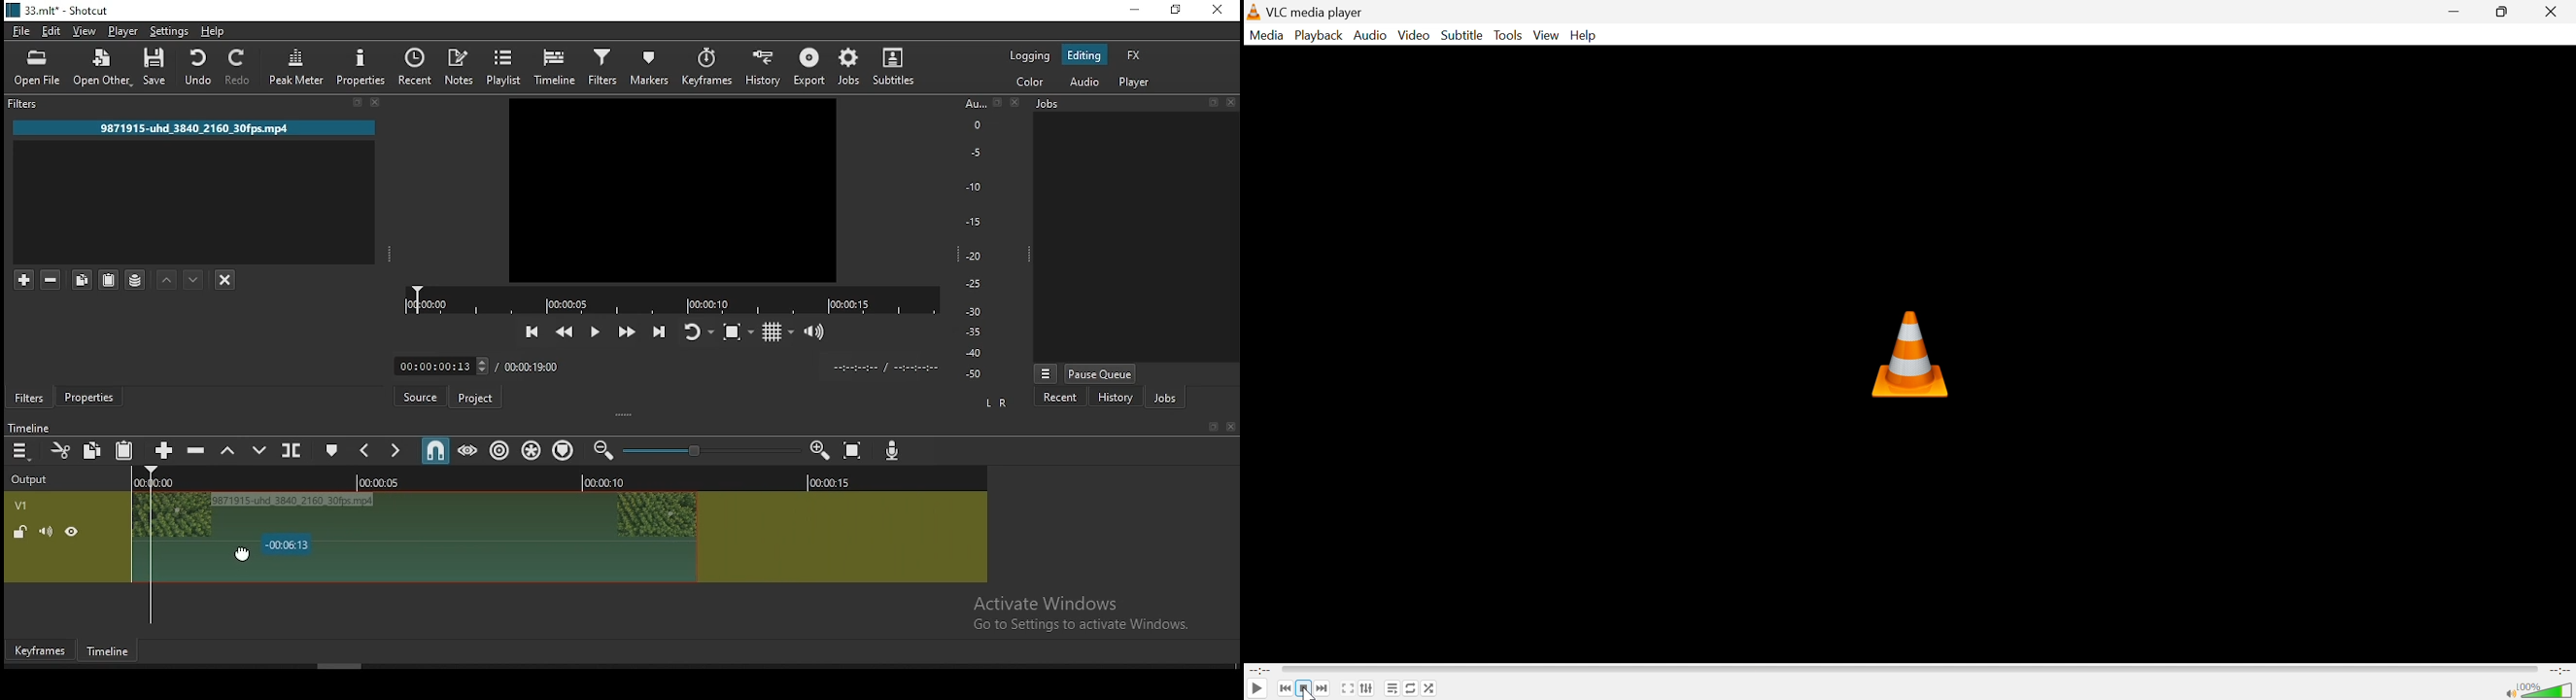  Describe the element at coordinates (1393, 688) in the screenshot. I see `Toggle playlist` at that location.